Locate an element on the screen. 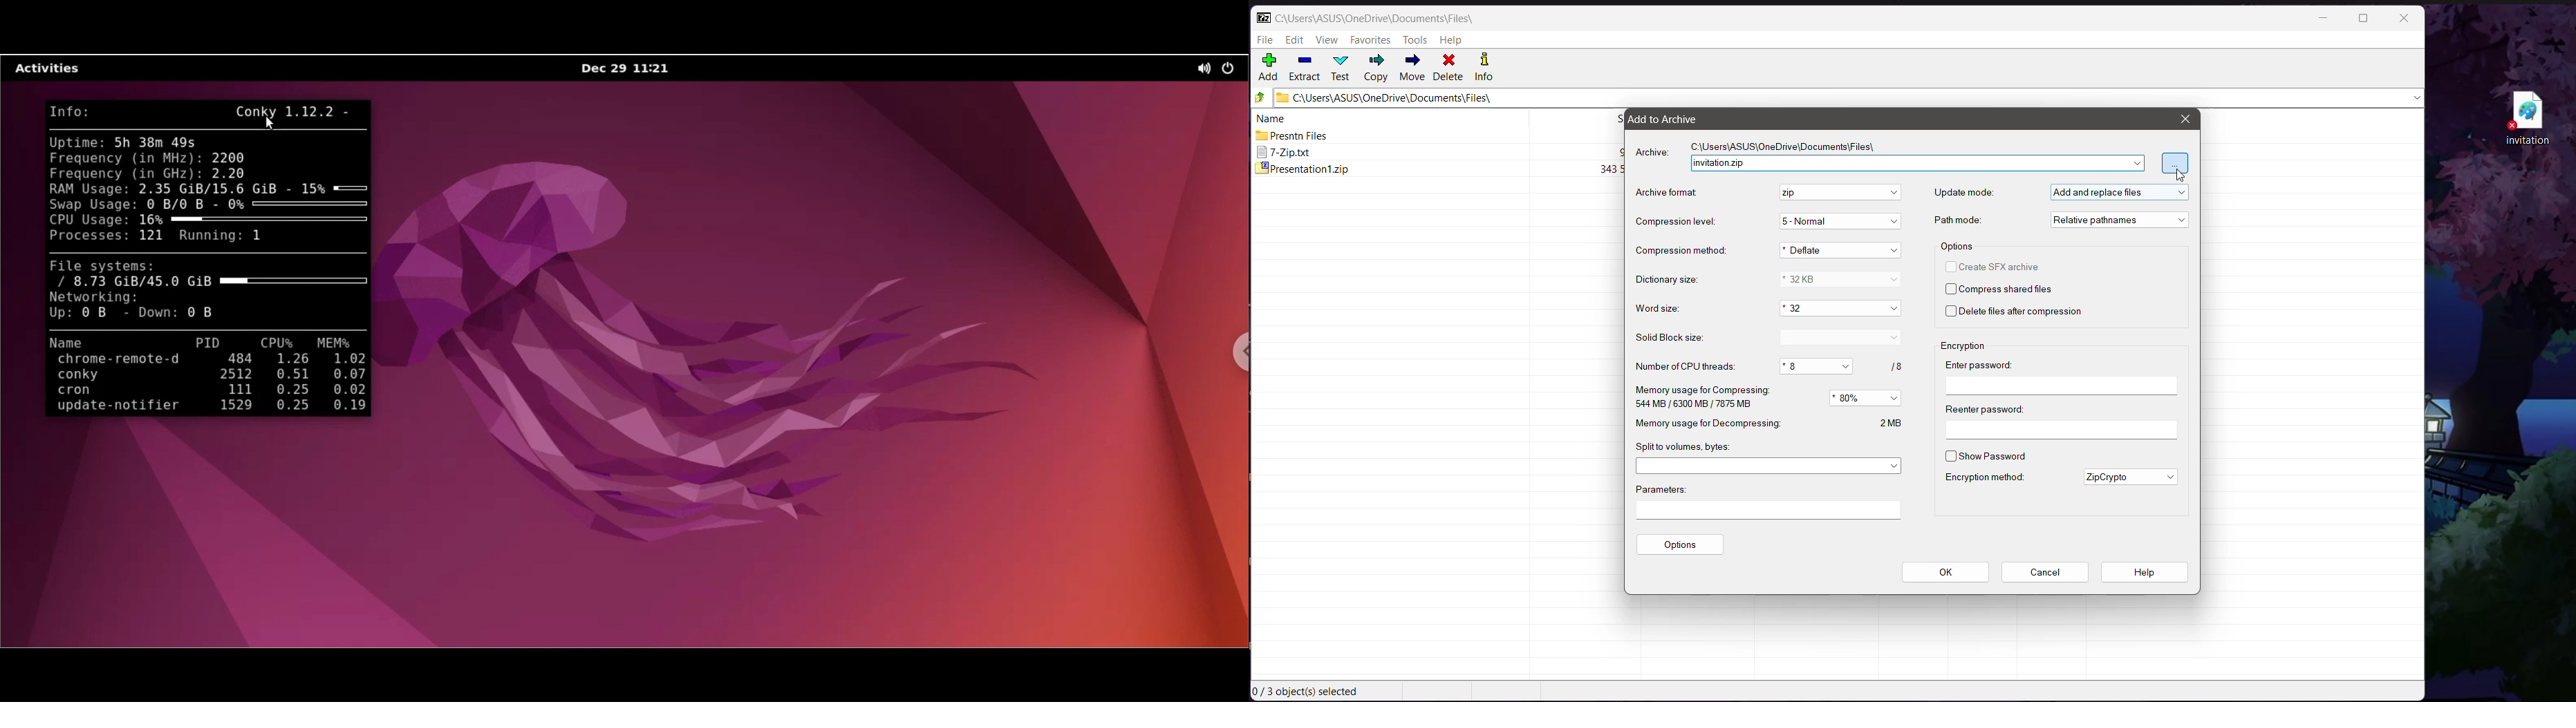  Tools is located at coordinates (1415, 40).